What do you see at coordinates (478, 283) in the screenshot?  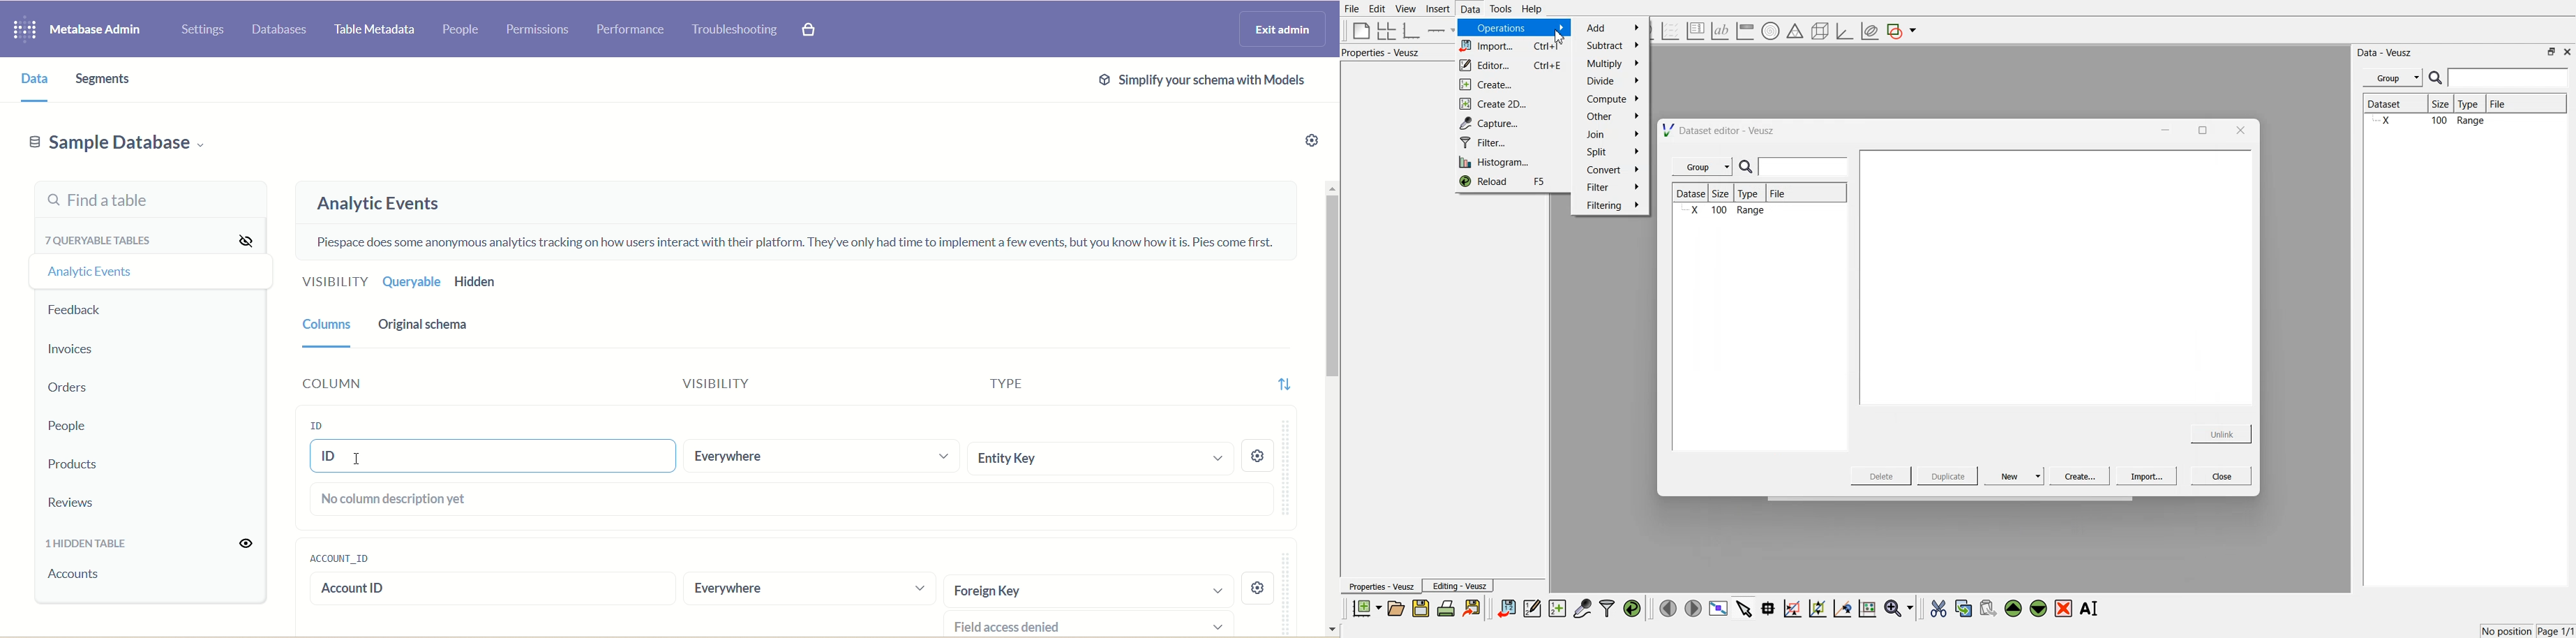 I see `Hidden` at bounding box center [478, 283].